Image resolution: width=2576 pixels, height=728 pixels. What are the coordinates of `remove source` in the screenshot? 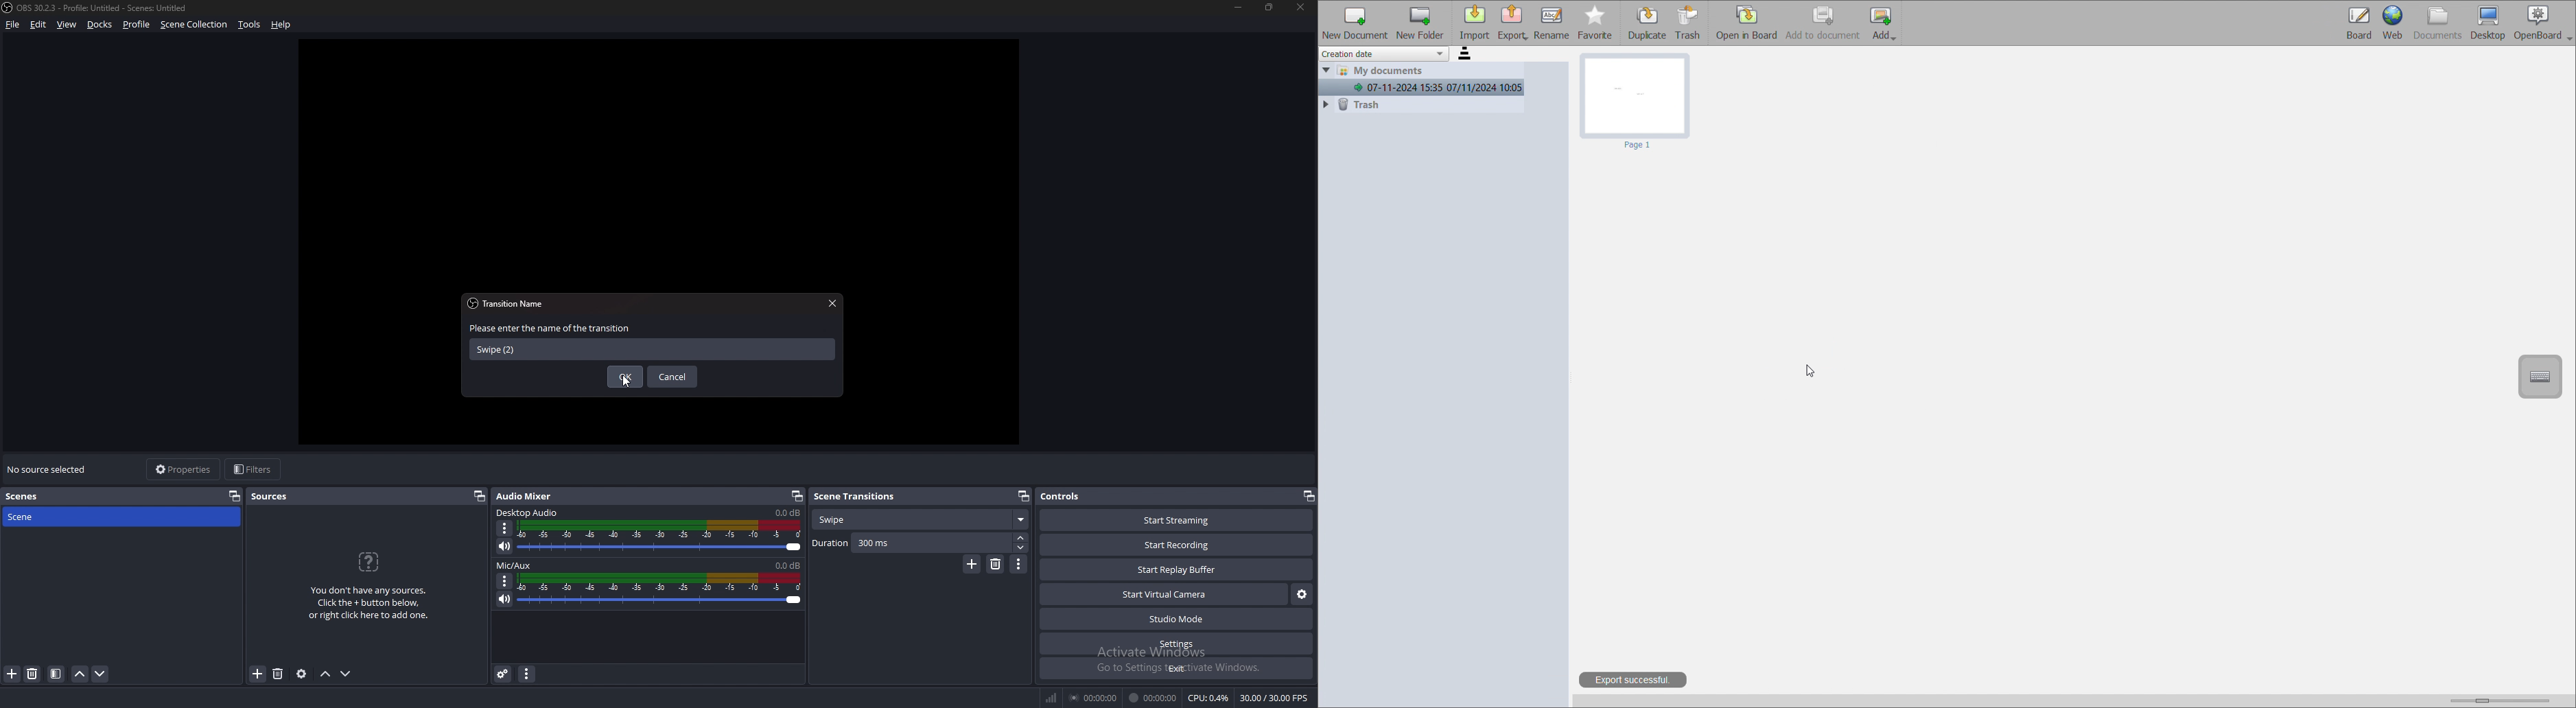 It's located at (278, 674).